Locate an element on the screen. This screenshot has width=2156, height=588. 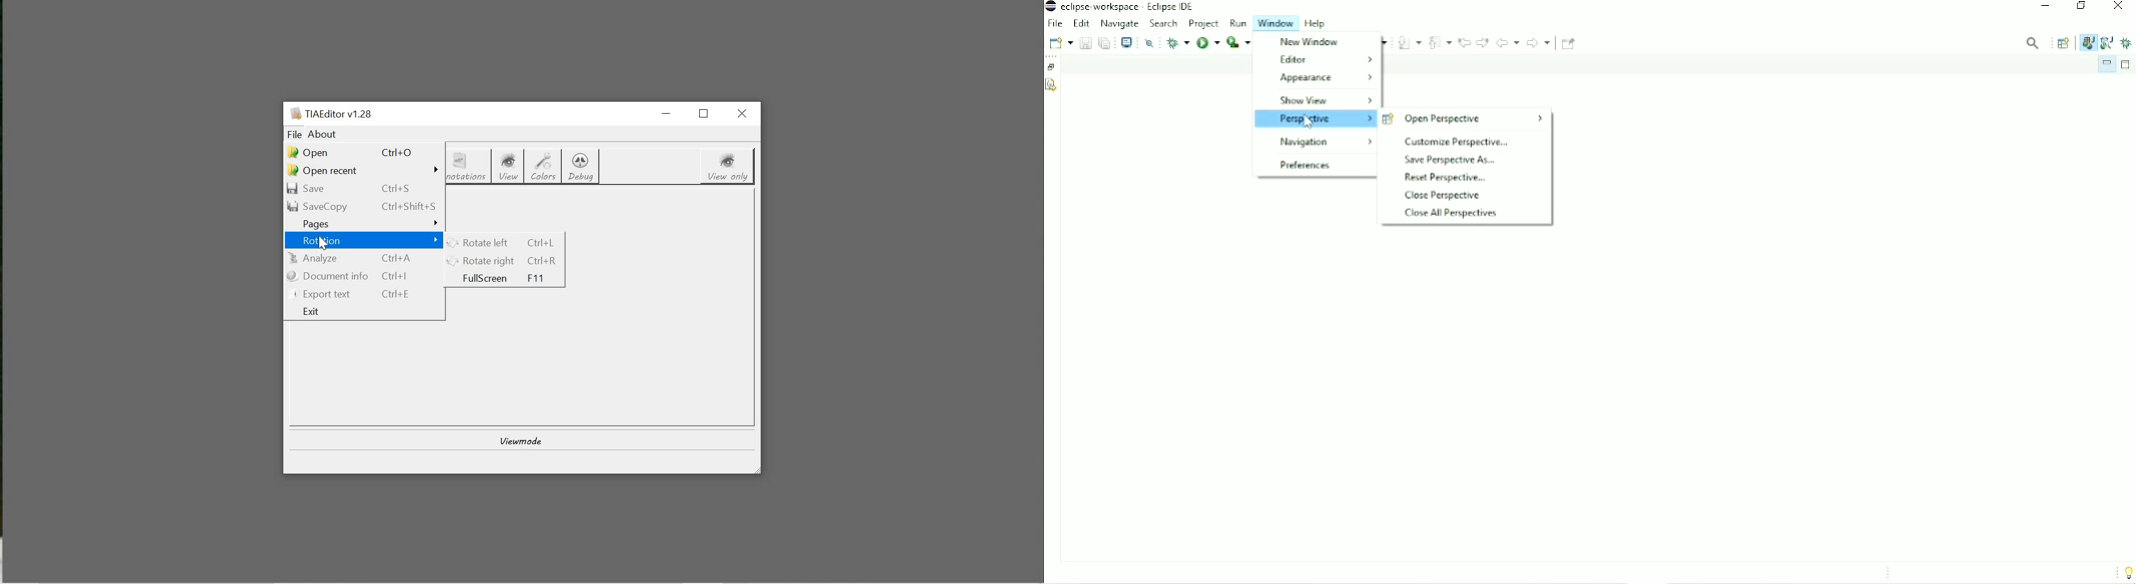
cursor position is located at coordinates (325, 244).